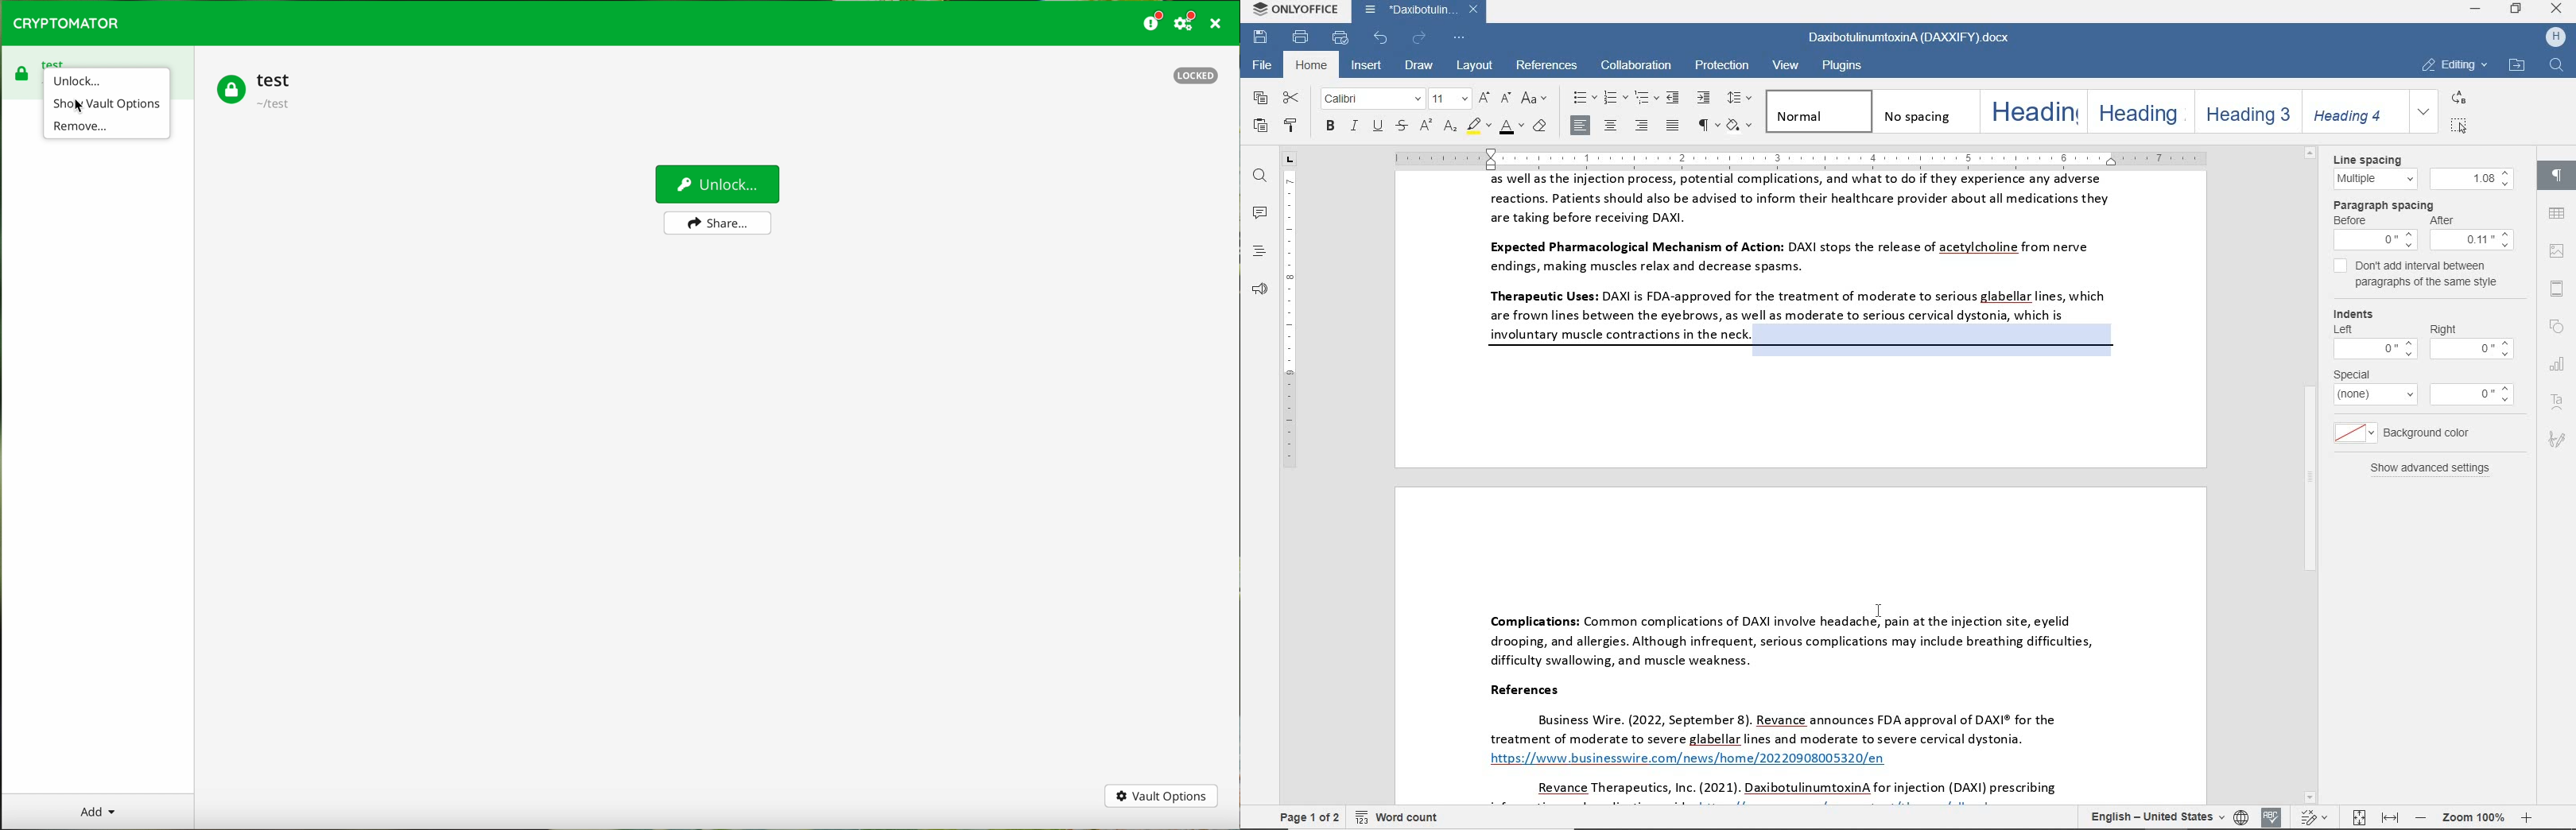 This screenshot has width=2576, height=840. Describe the element at coordinates (1400, 127) in the screenshot. I see `strikethrough` at that location.